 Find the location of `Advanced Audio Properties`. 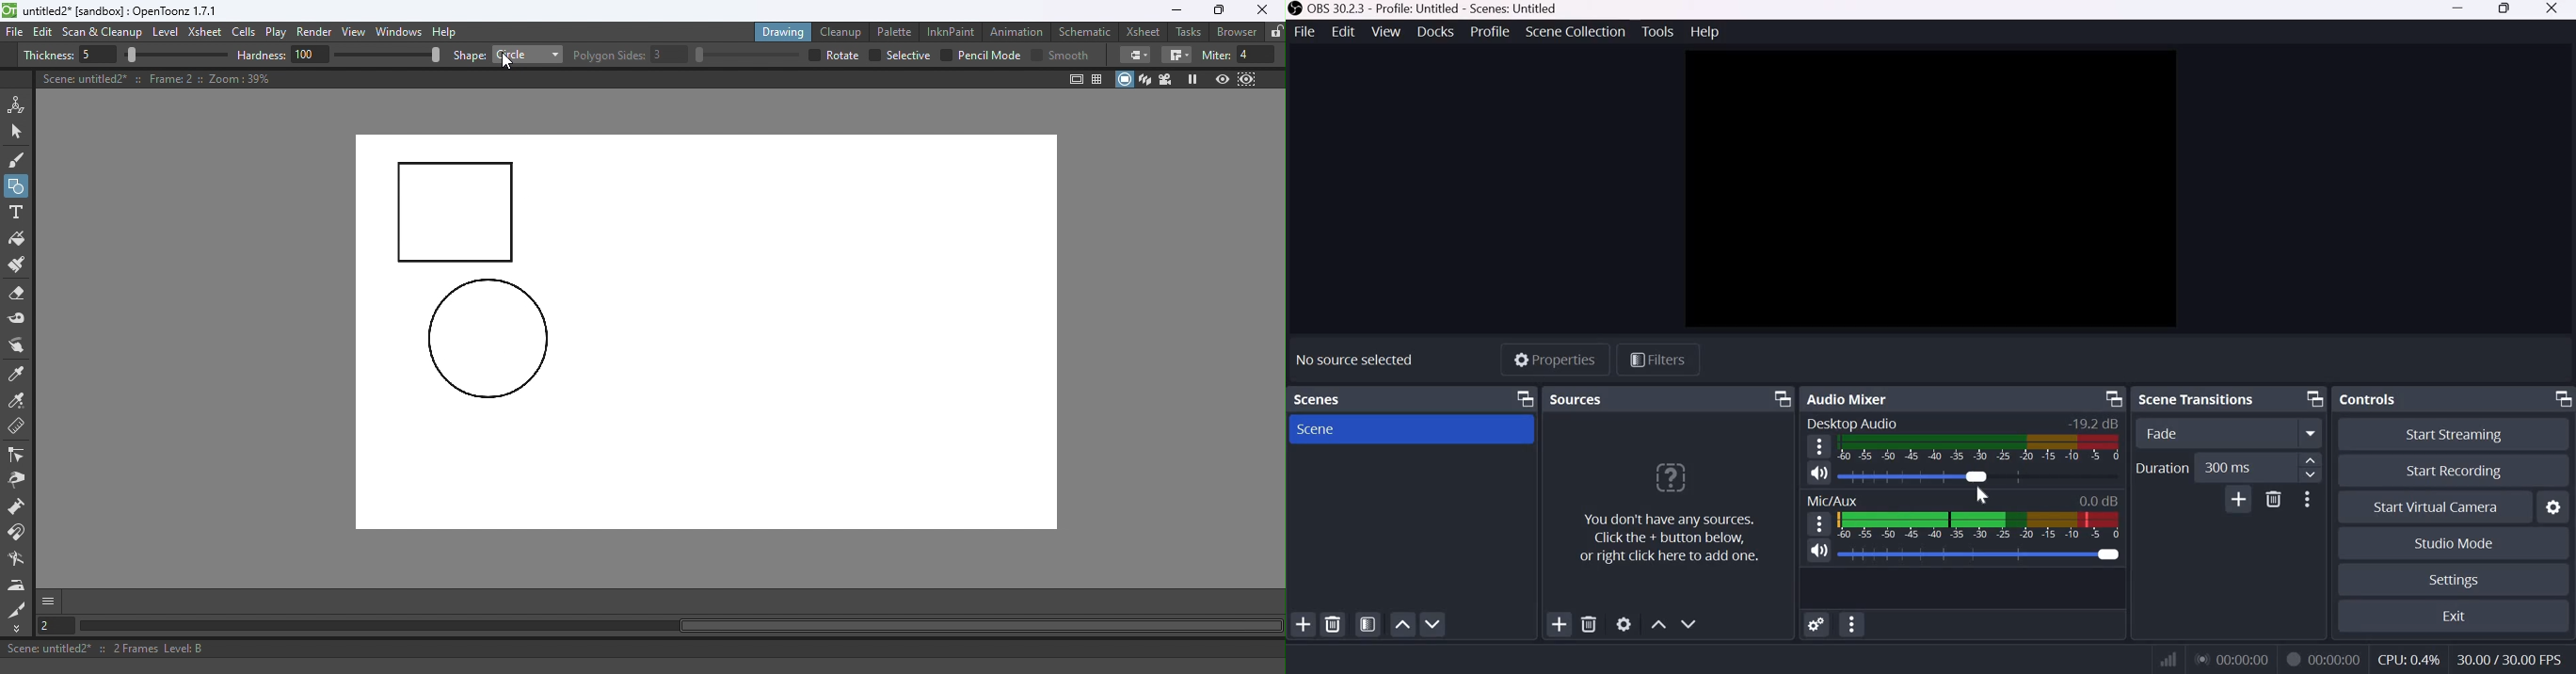

Advanced Audio Properties is located at coordinates (1816, 626).